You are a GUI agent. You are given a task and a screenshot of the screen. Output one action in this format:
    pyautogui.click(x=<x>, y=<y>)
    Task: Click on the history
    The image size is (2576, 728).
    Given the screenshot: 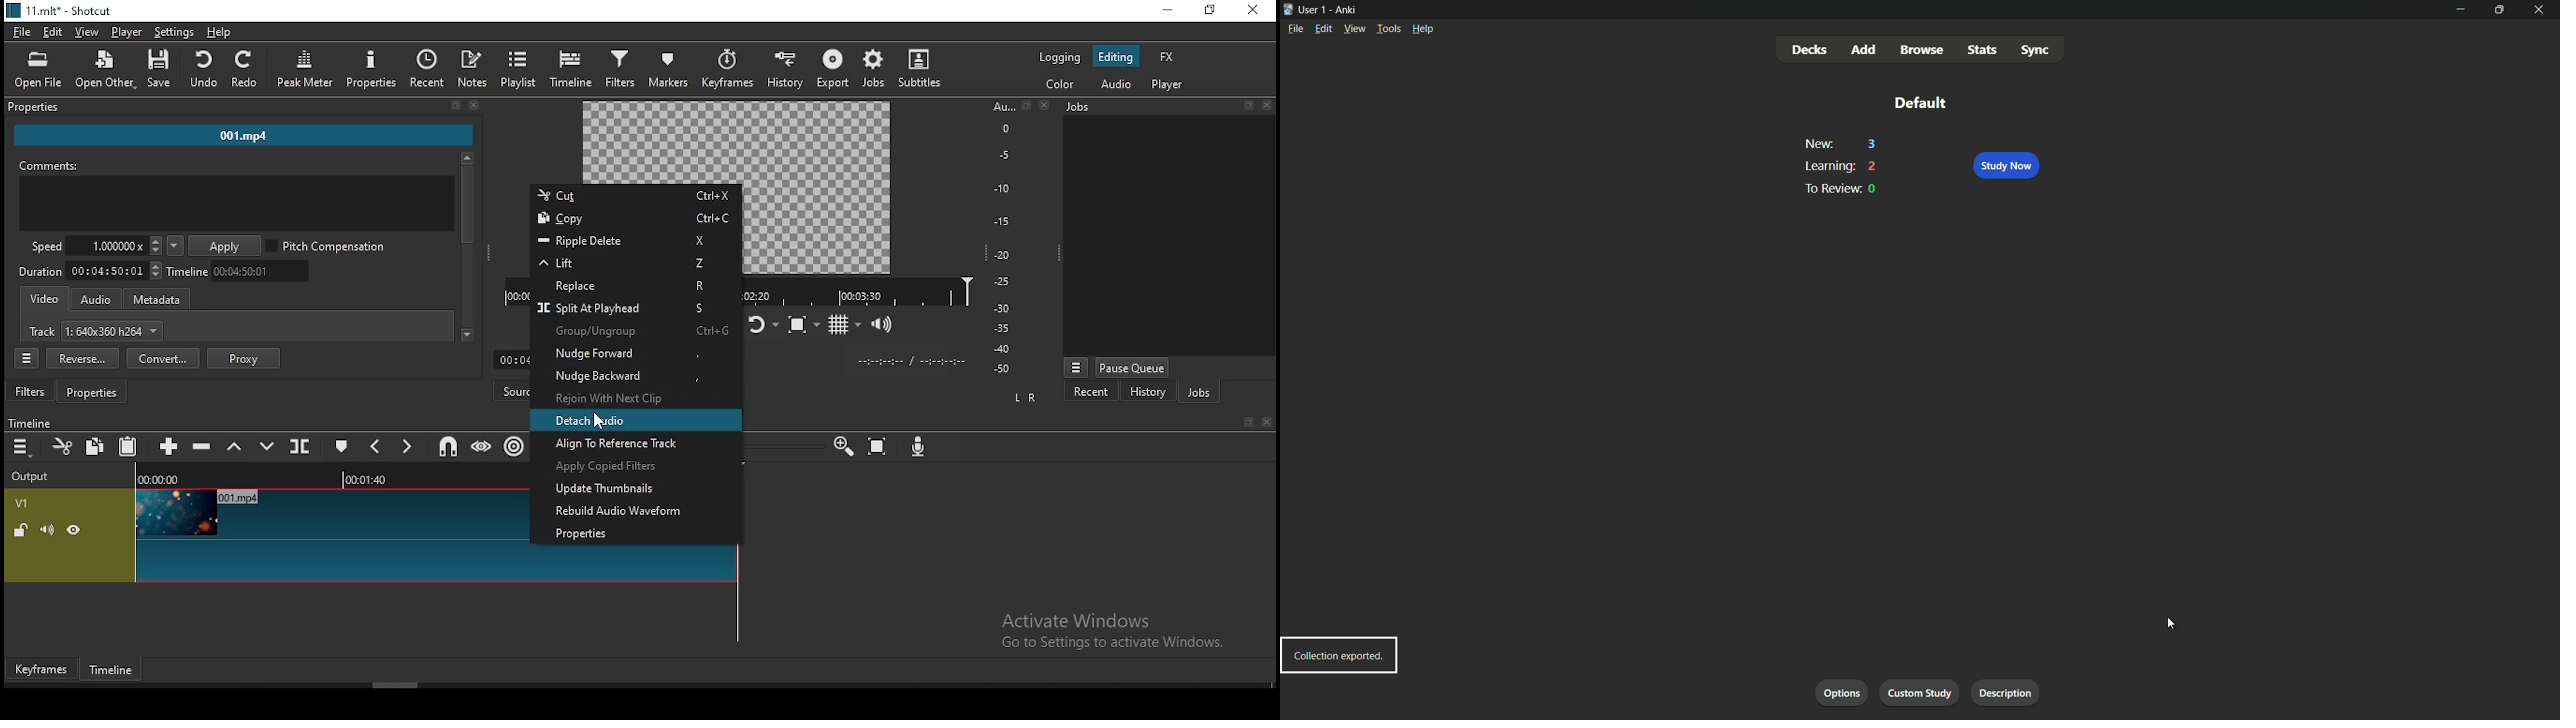 What is the action you would take?
    pyautogui.click(x=1147, y=392)
    